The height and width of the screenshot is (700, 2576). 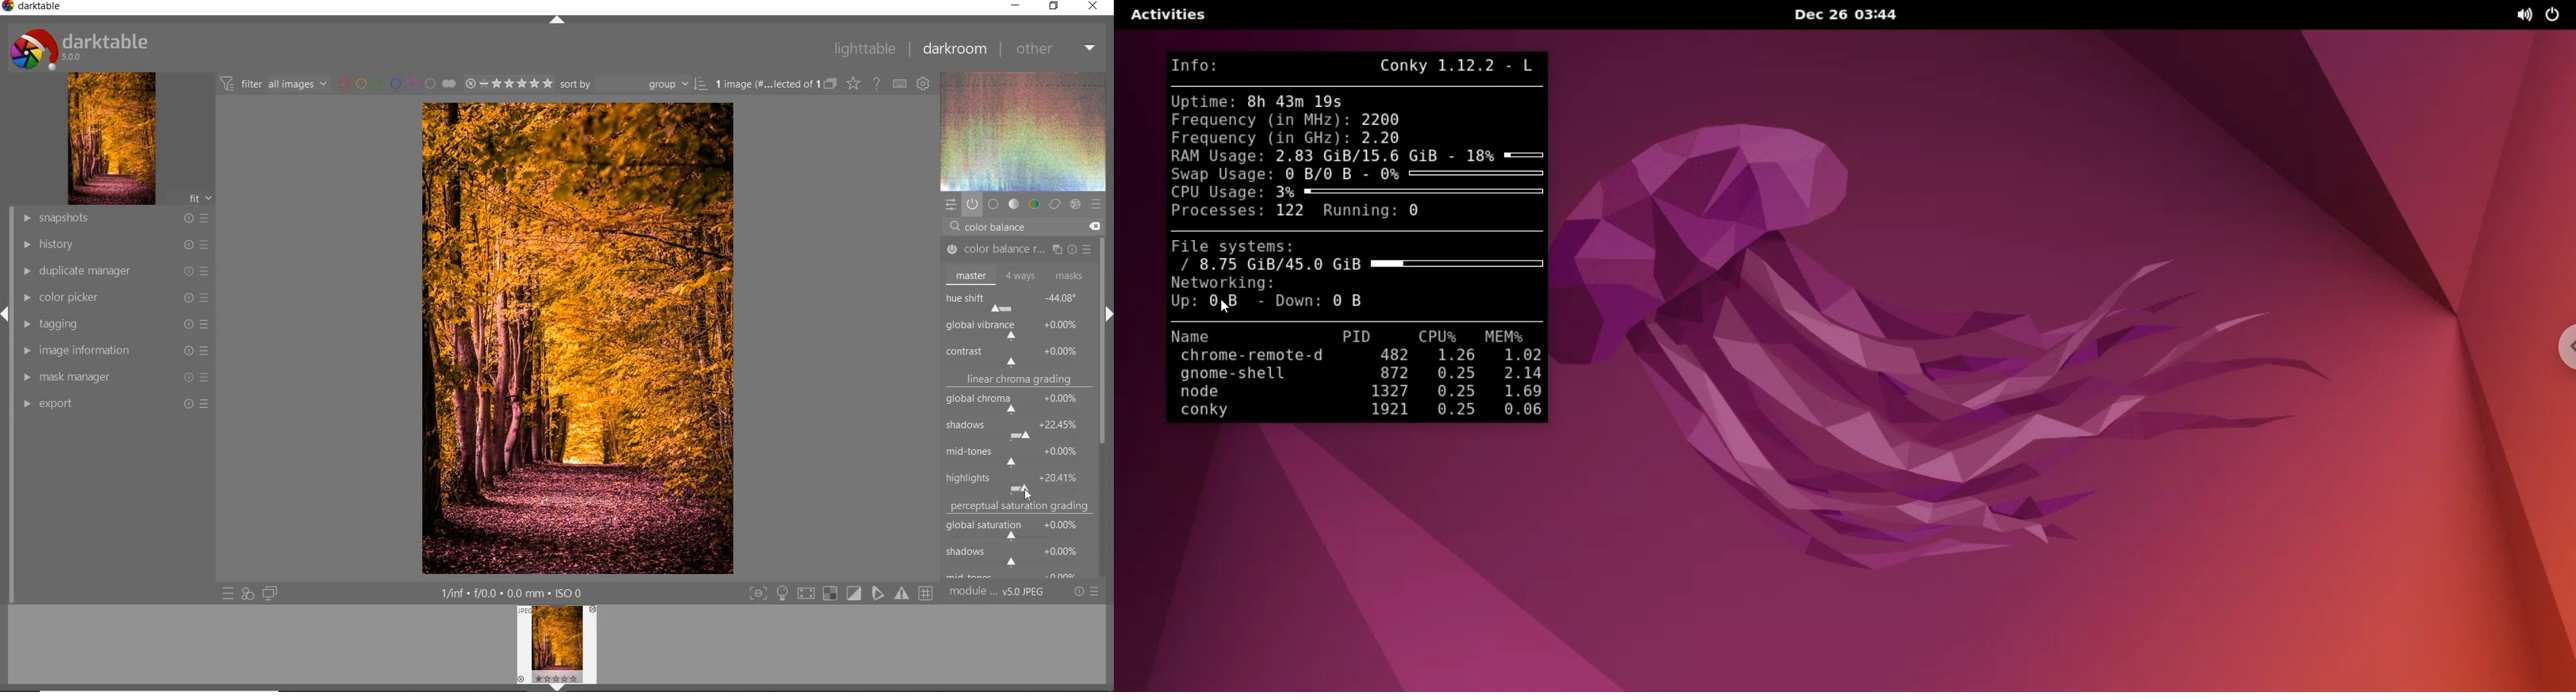 What do you see at coordinates (924, 85) in the screenshot?
I see `show global preference` at bounding box center [924, 85].